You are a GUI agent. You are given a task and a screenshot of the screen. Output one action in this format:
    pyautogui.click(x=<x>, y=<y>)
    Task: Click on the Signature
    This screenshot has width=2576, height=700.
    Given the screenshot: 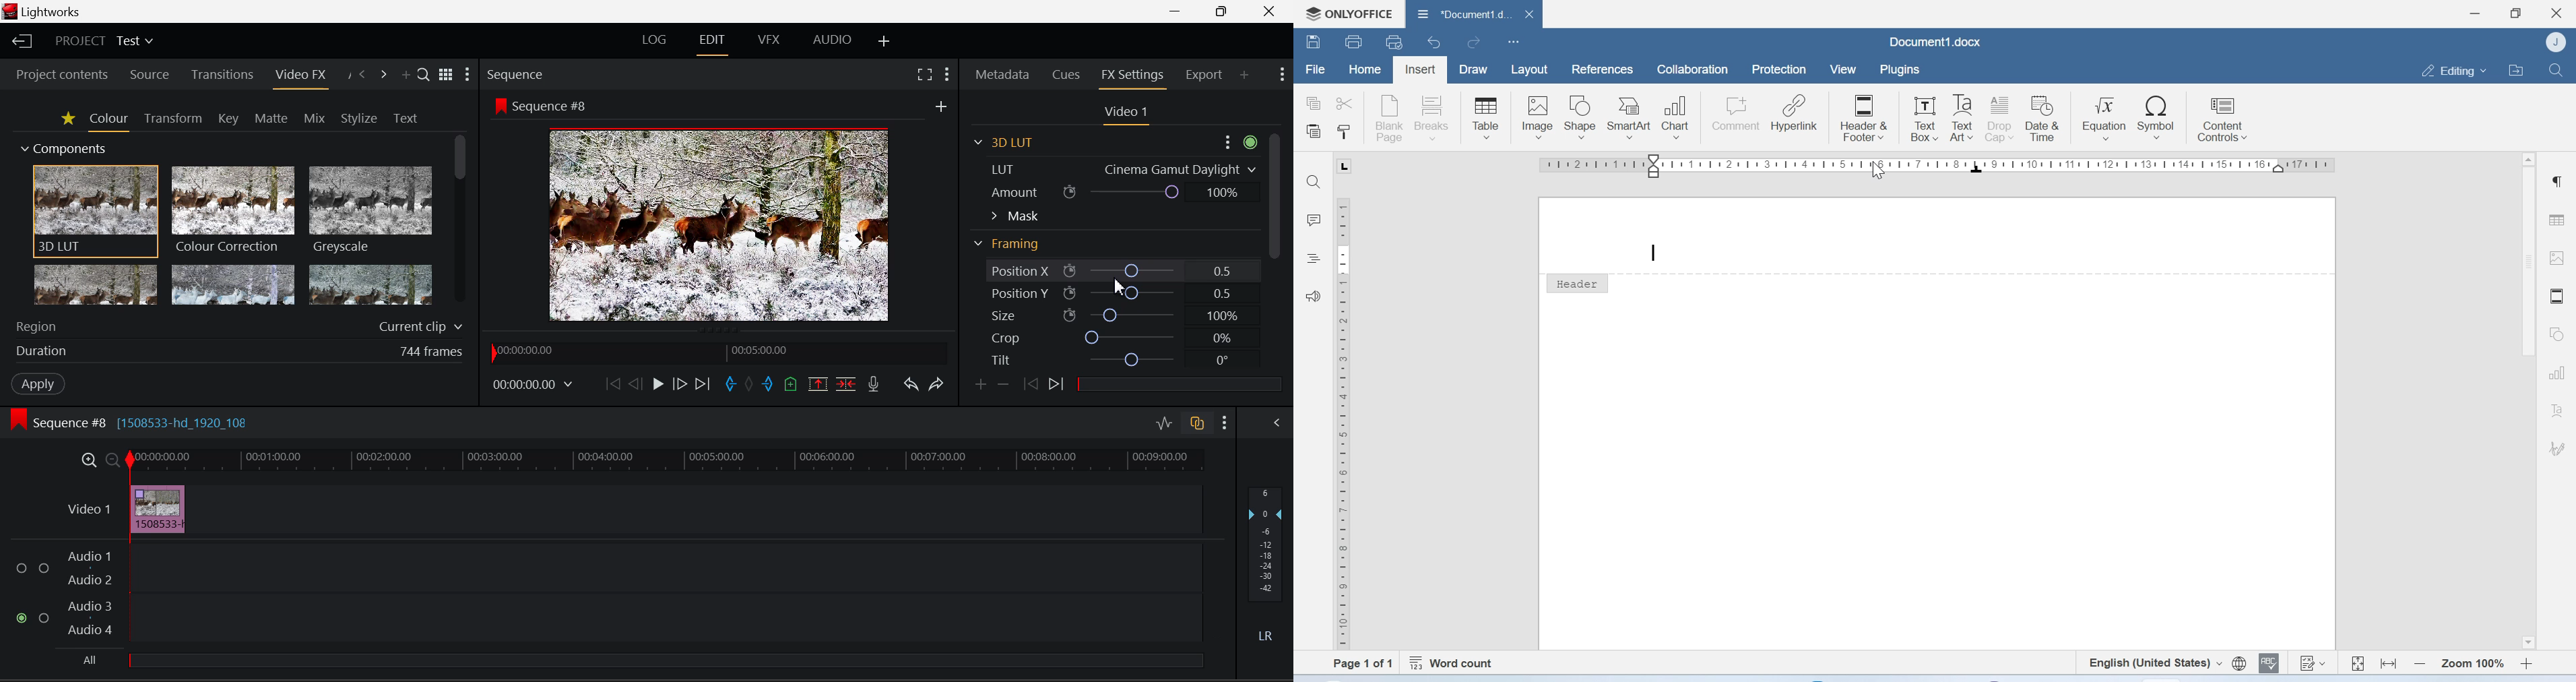 What is the action you would take?
    pyautogui.click(x=2557, y=447)
    